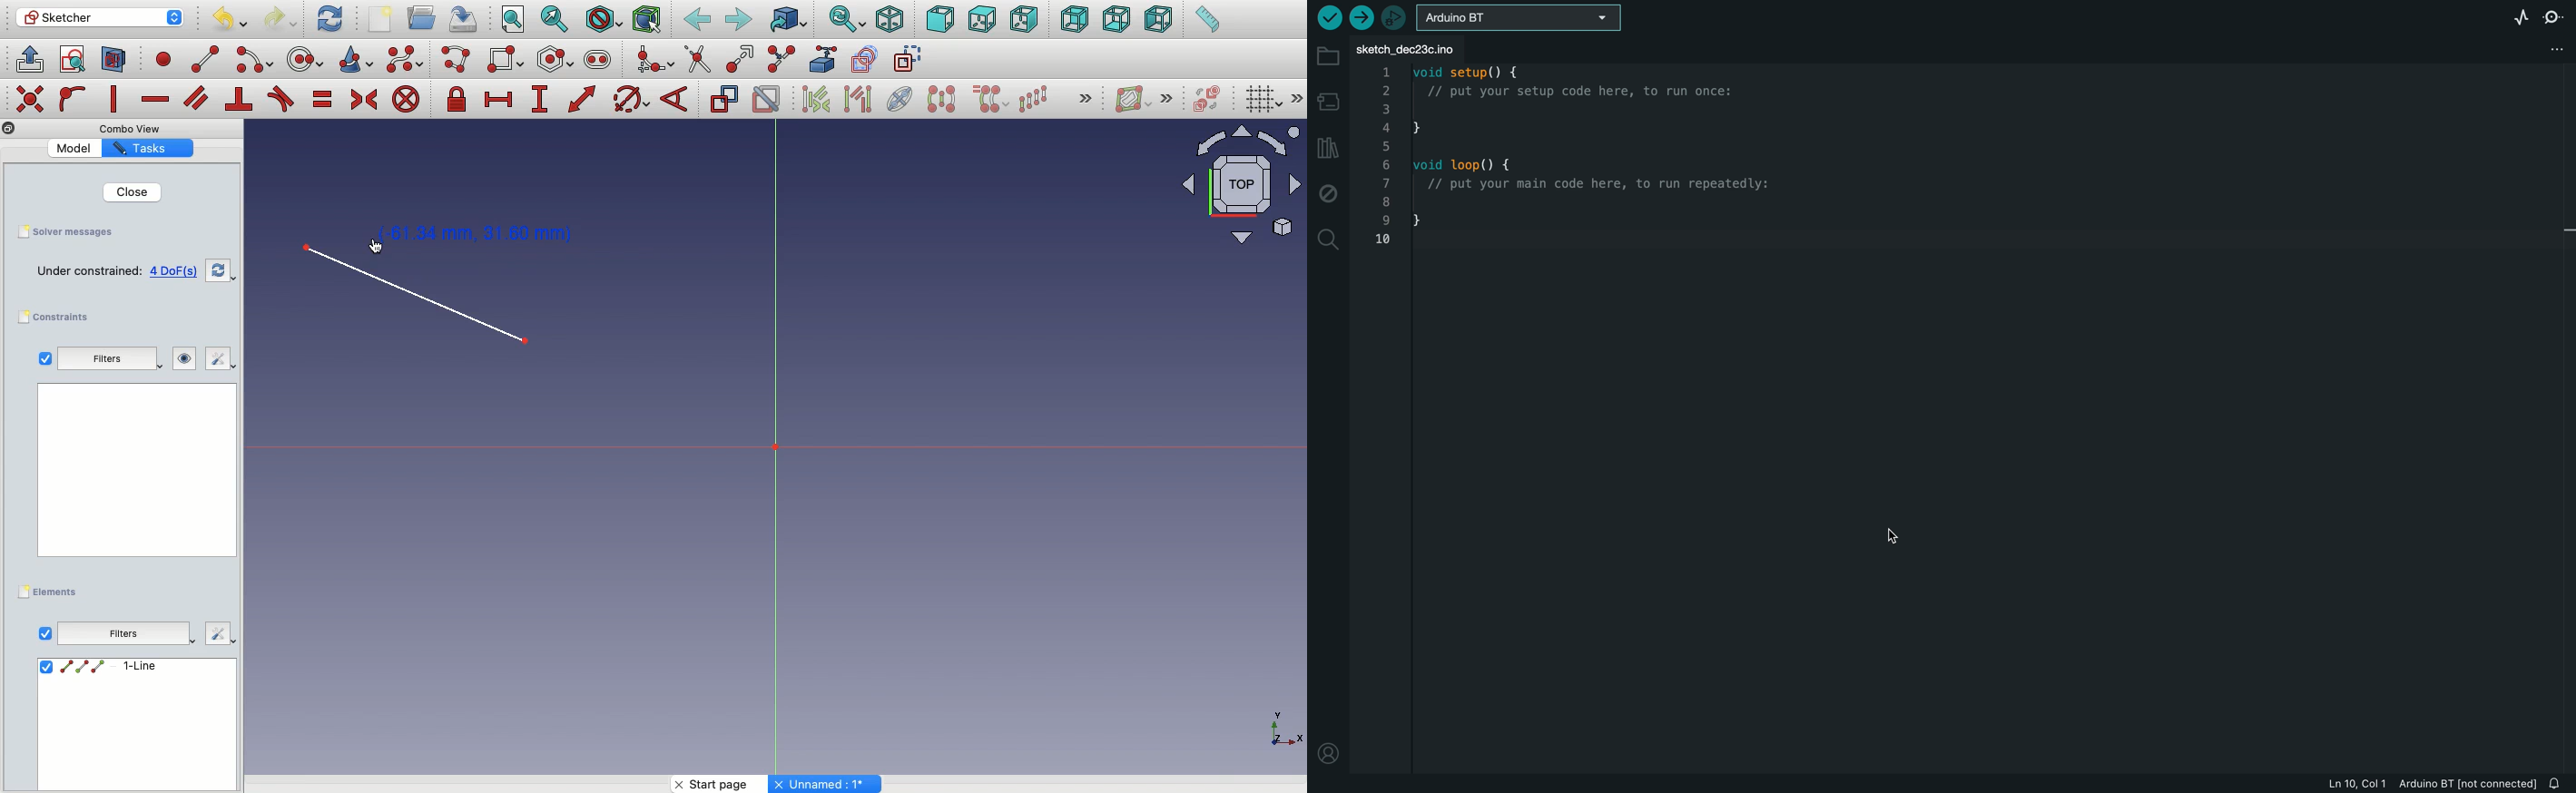 The height and width of the screenshot is (812, 2576). What do you see at coordinates (697, 60) in the screenshot?
I see `trim edge` at bounding box center [697, 60].